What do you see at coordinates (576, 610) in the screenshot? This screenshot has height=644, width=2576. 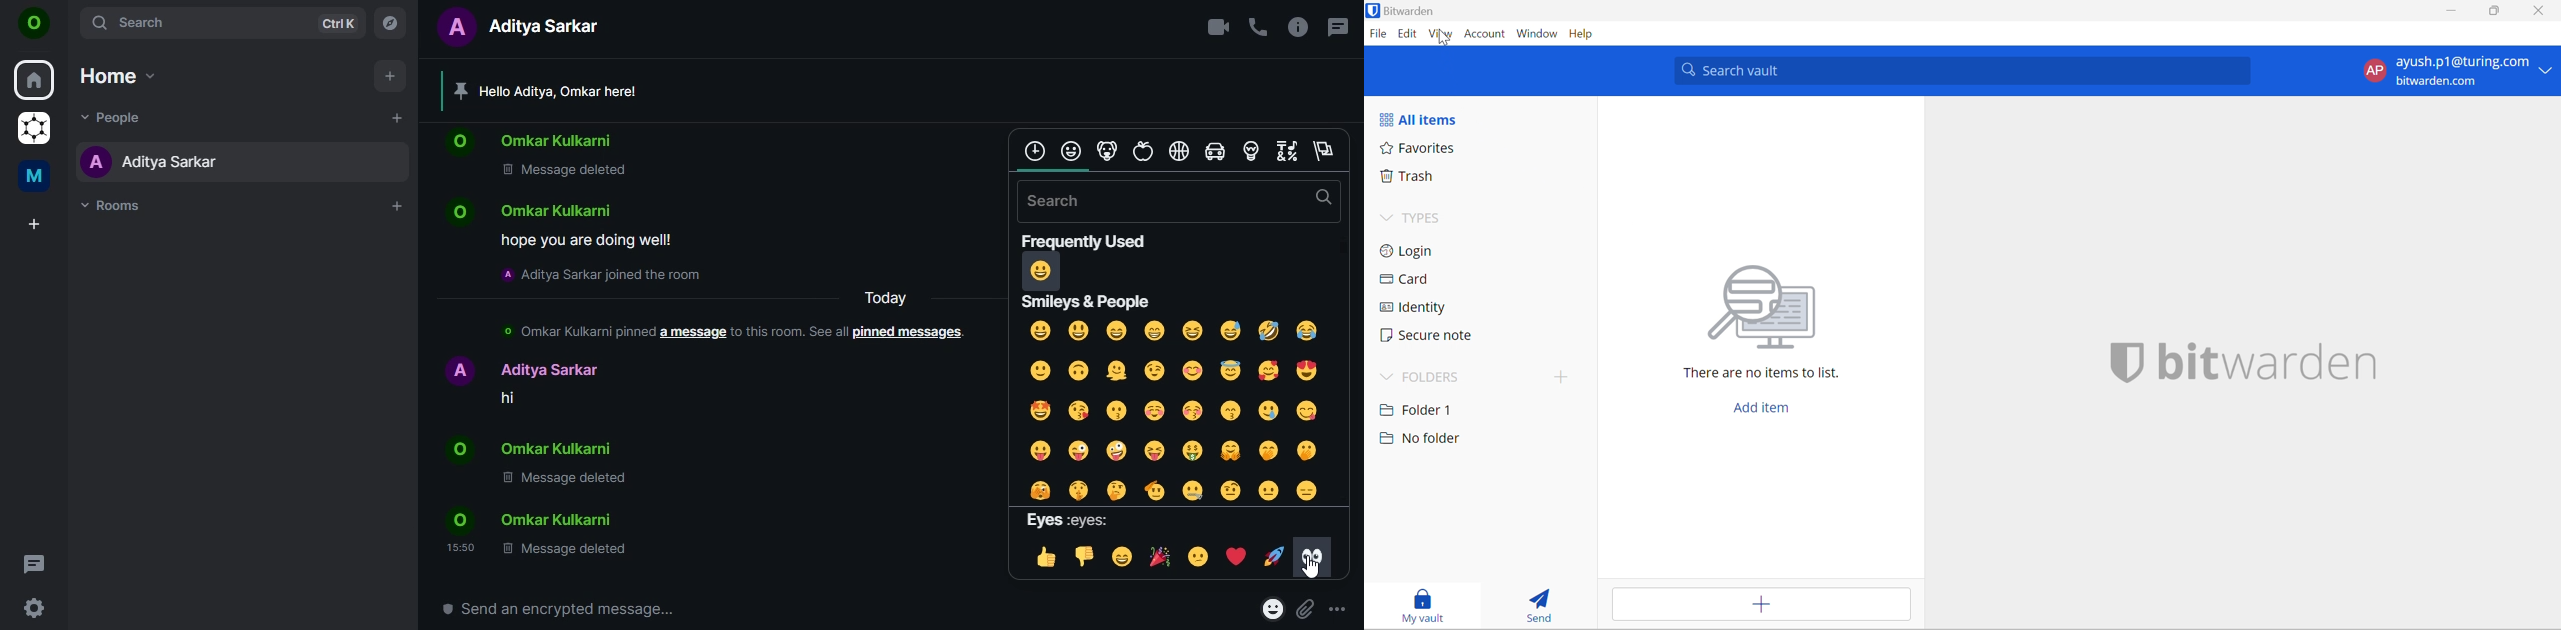 I see `send an encrypted message` at bounding box center [576, 610].